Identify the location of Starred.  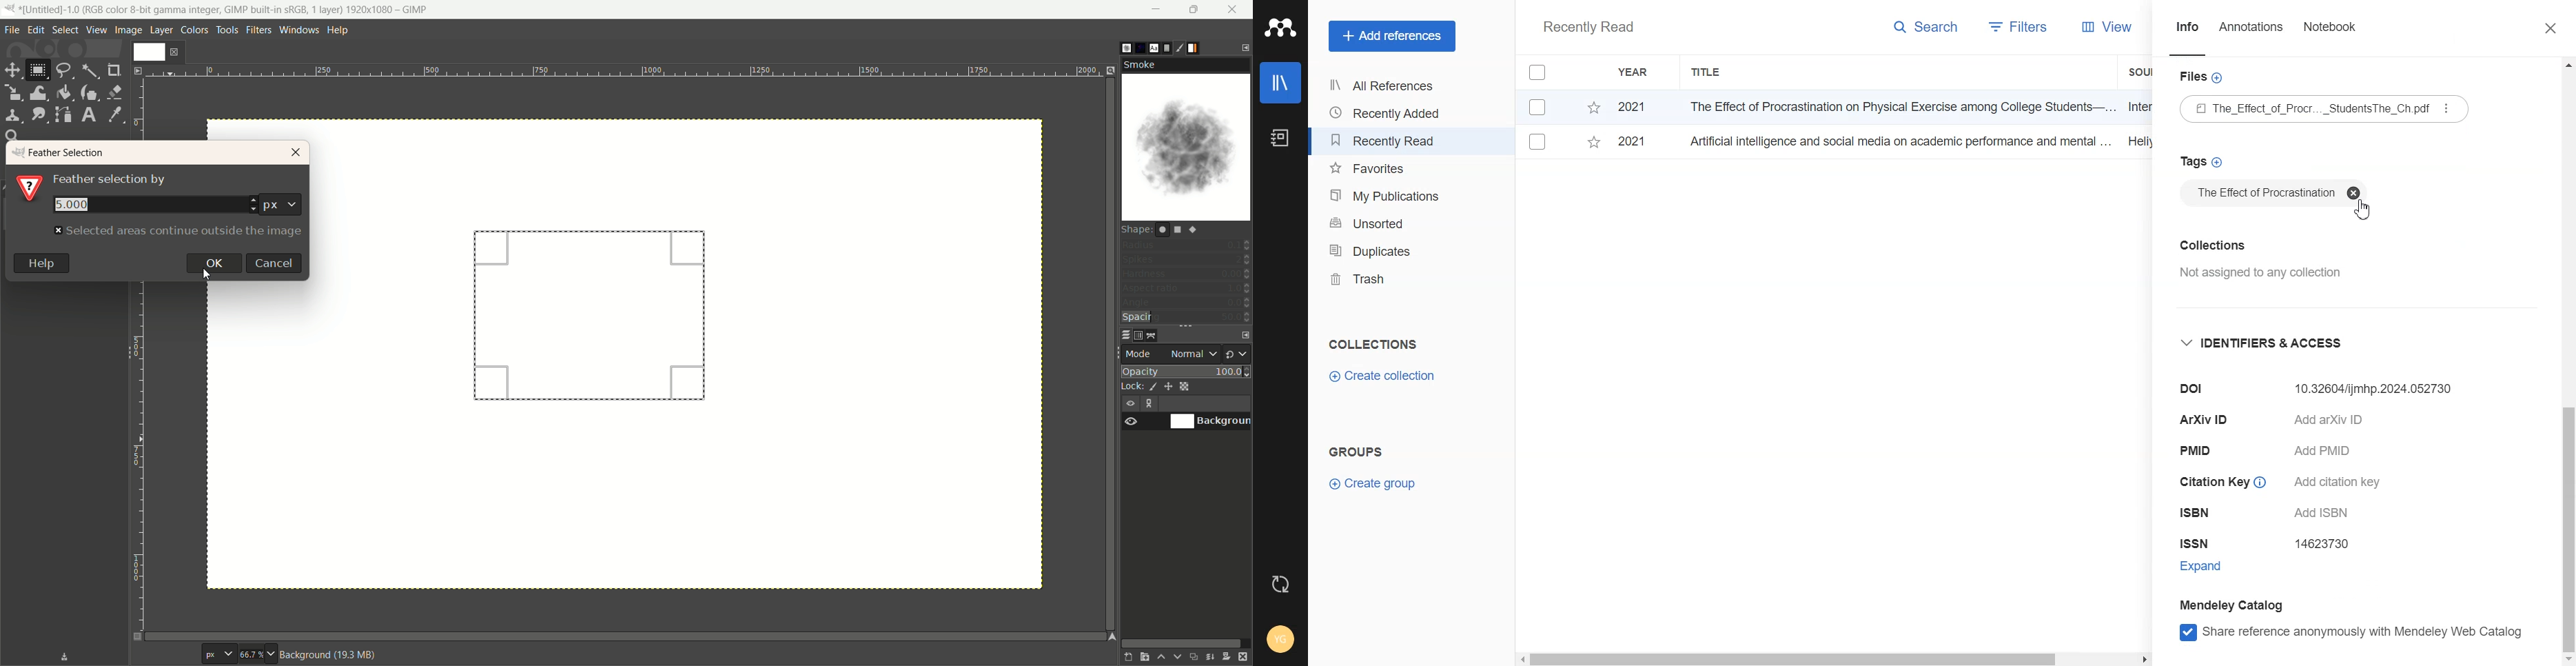
(1593, 108).